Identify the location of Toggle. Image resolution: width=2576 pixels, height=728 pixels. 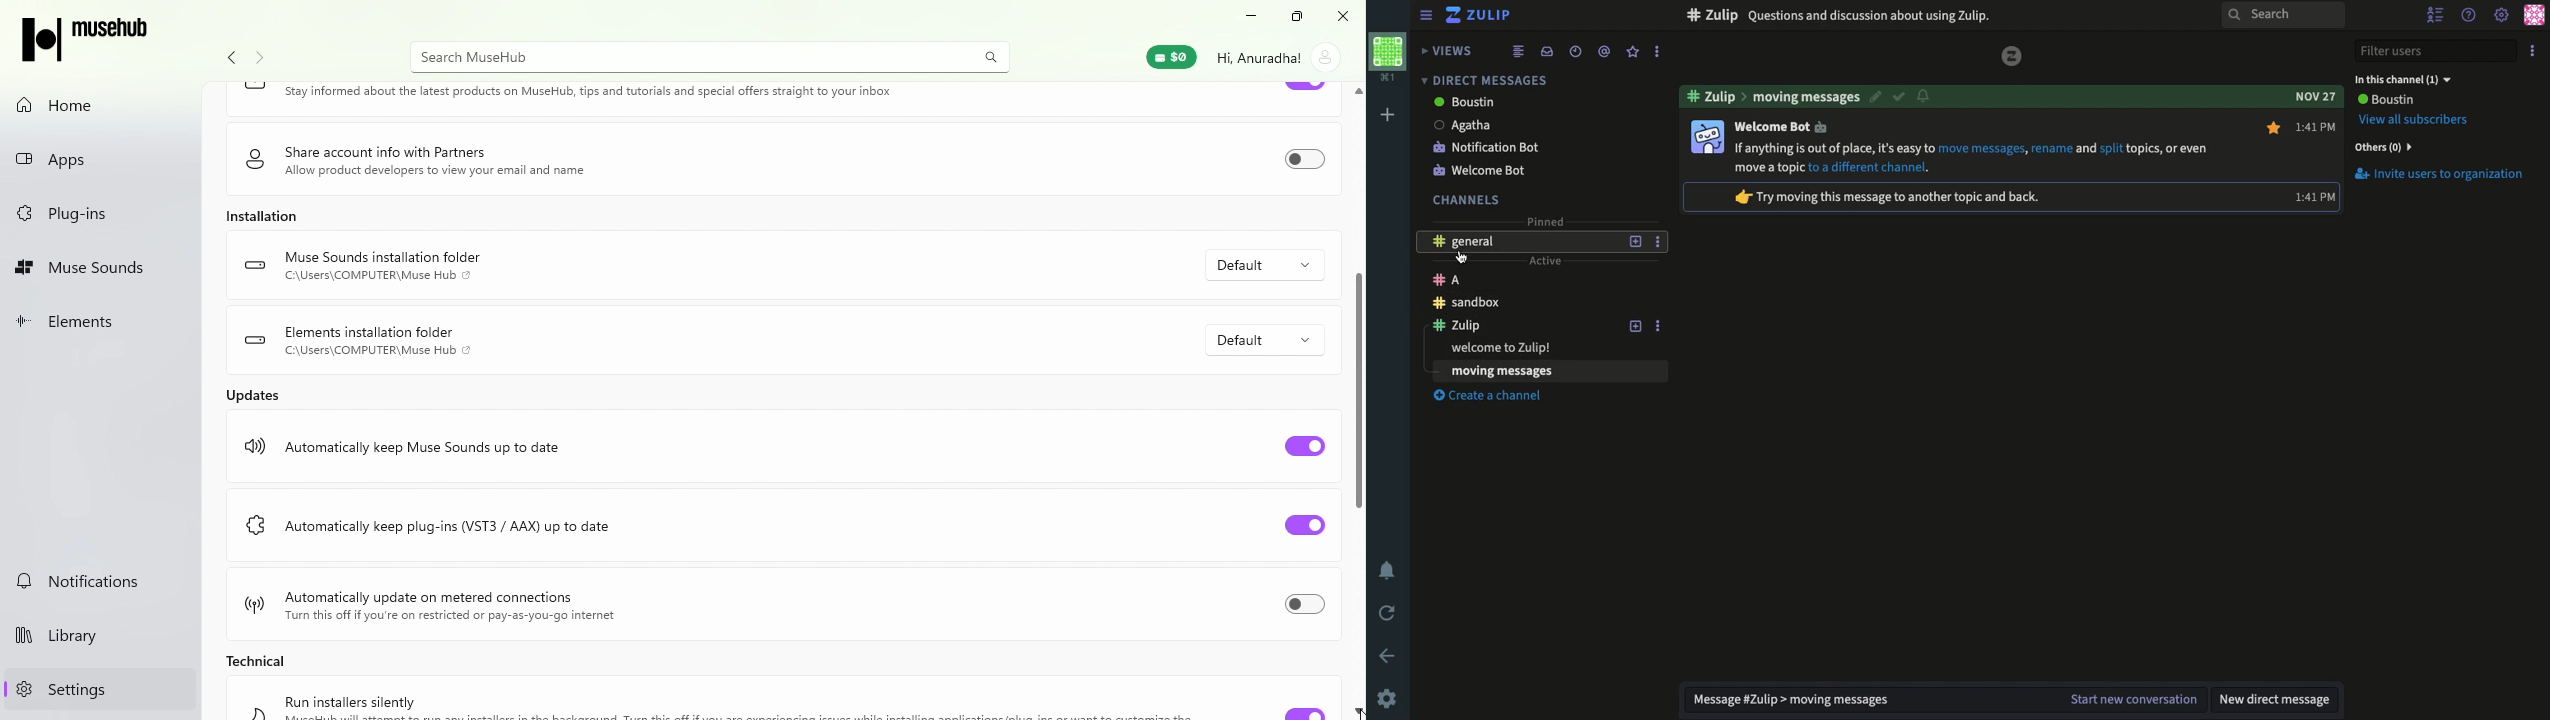
(1302, 712).